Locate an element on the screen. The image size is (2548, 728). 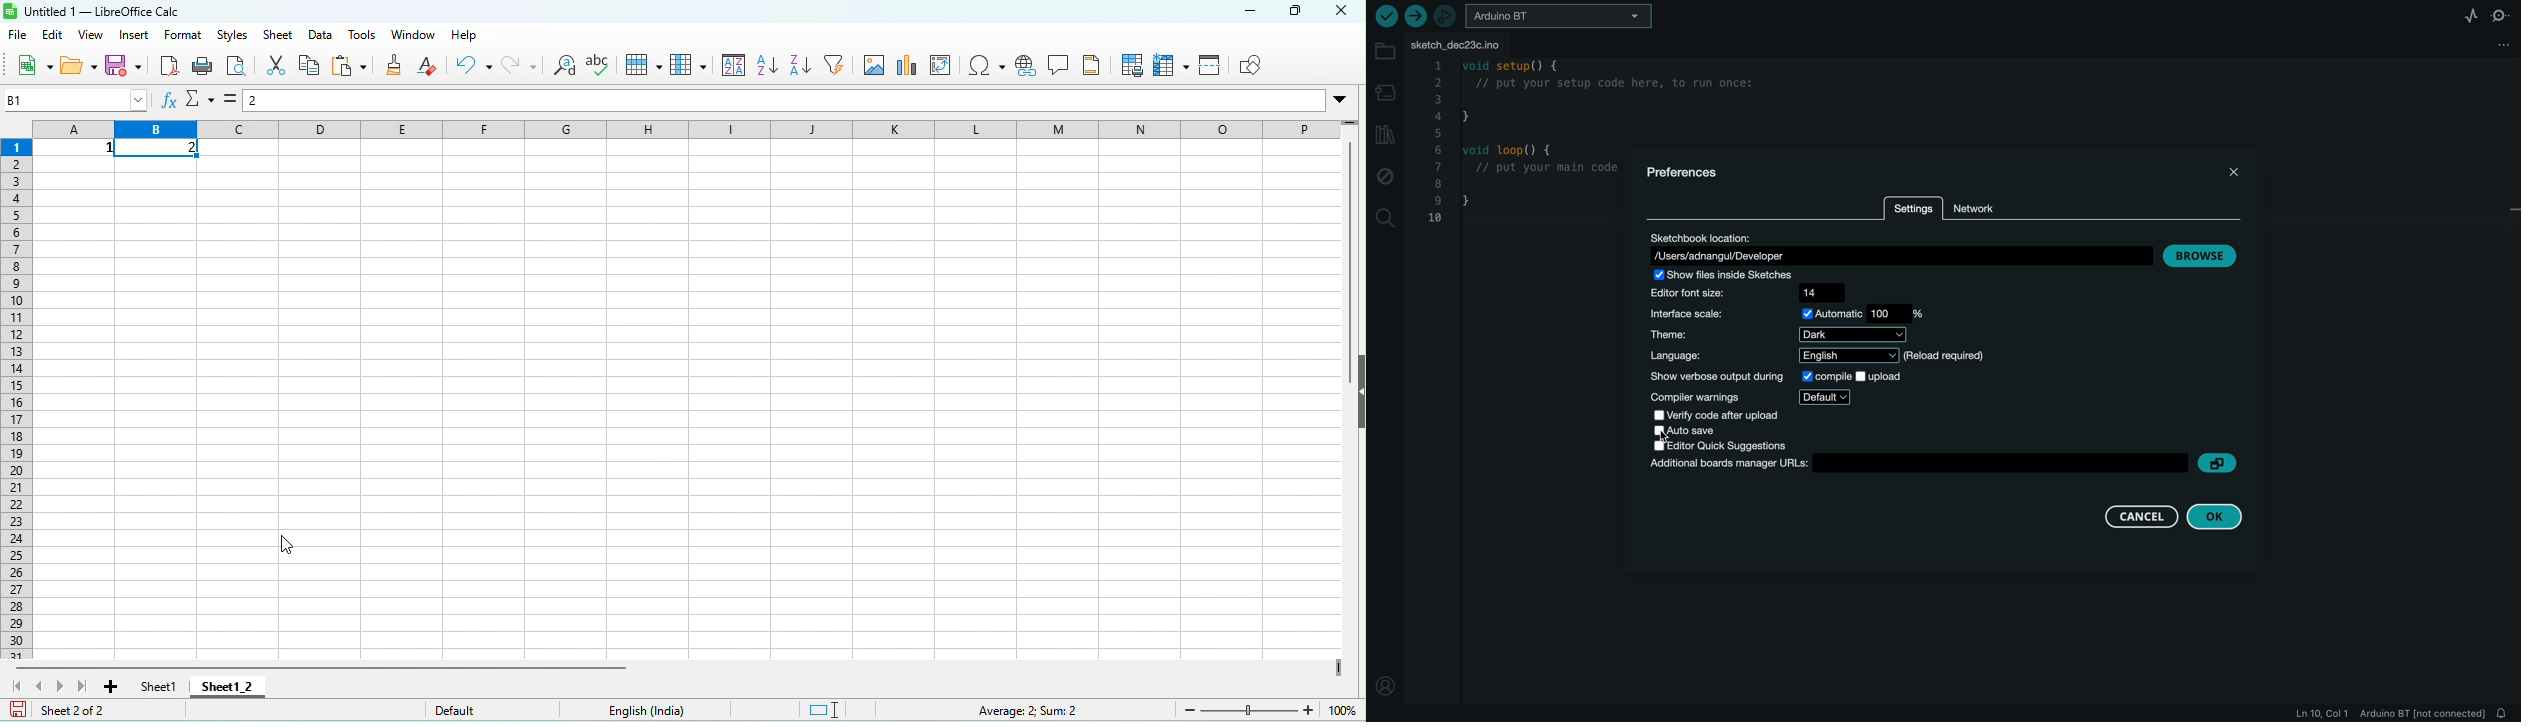
text language is located at coordinates (694, 711).